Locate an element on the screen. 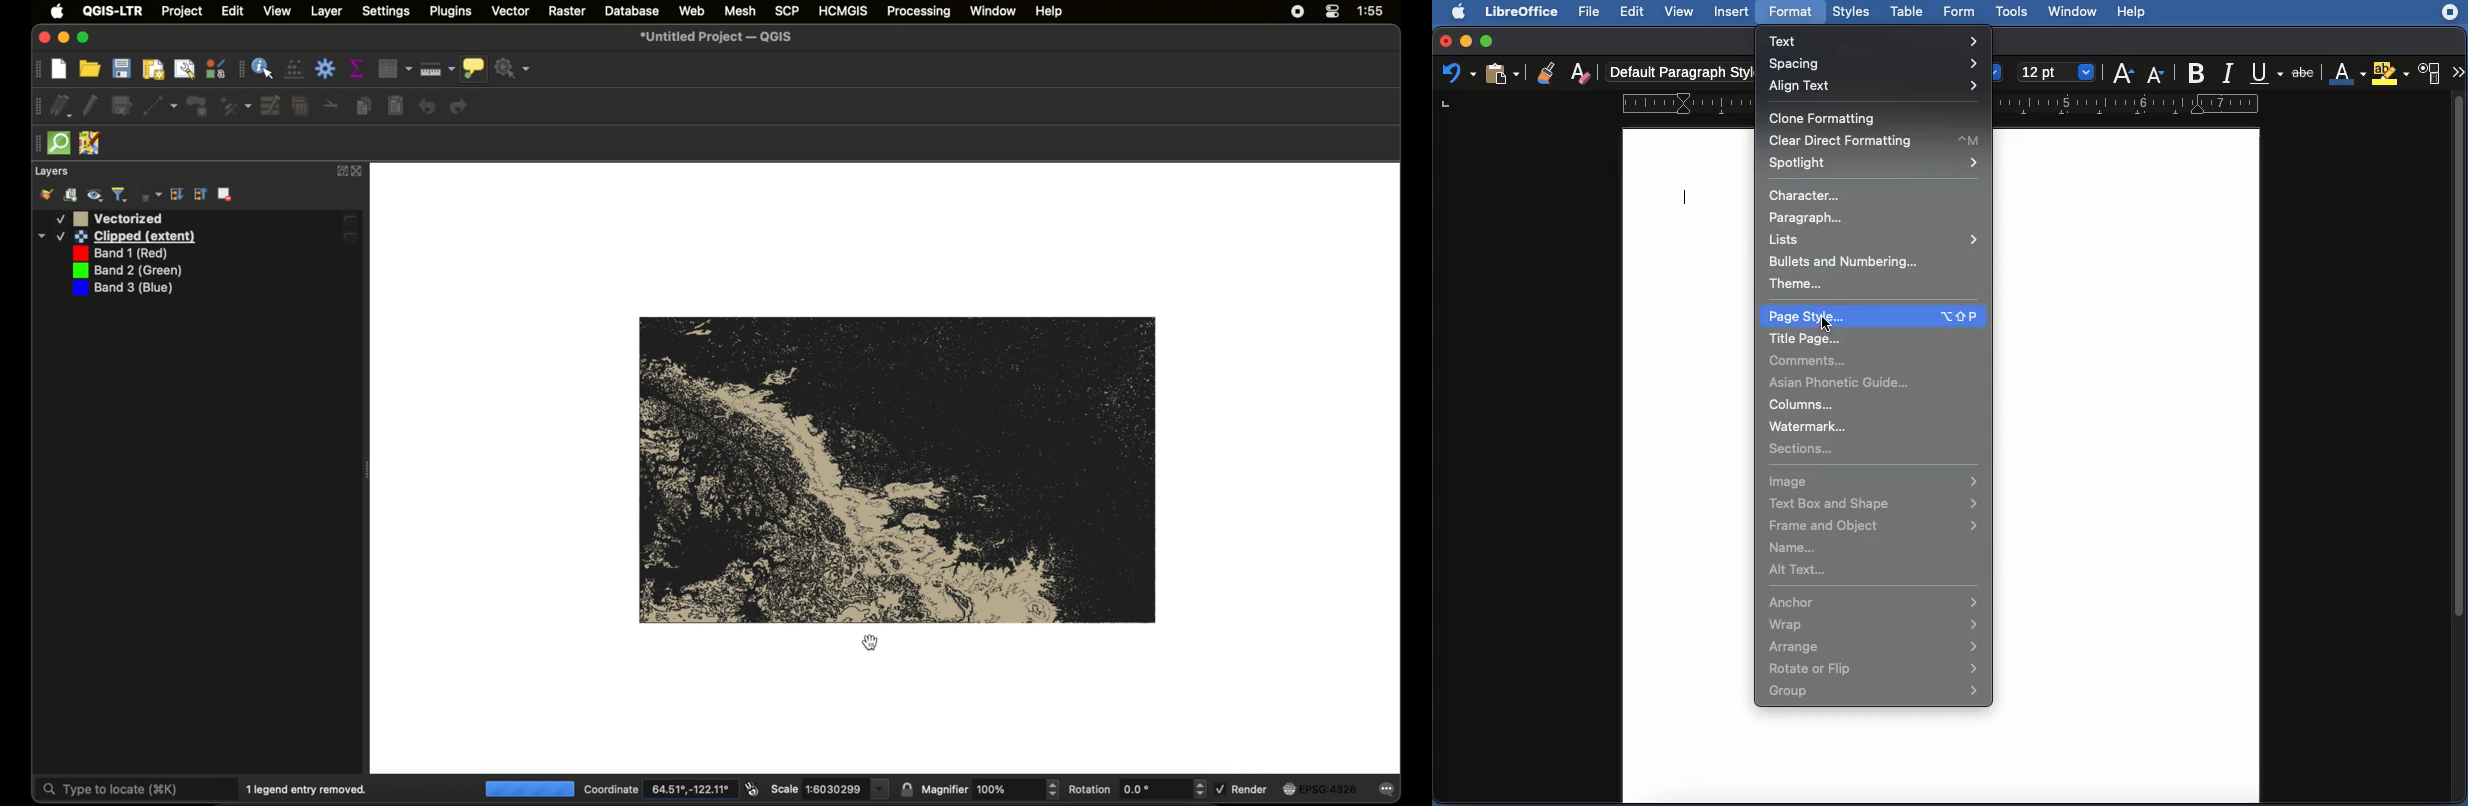  messages is located at coordinates (1388, 790).